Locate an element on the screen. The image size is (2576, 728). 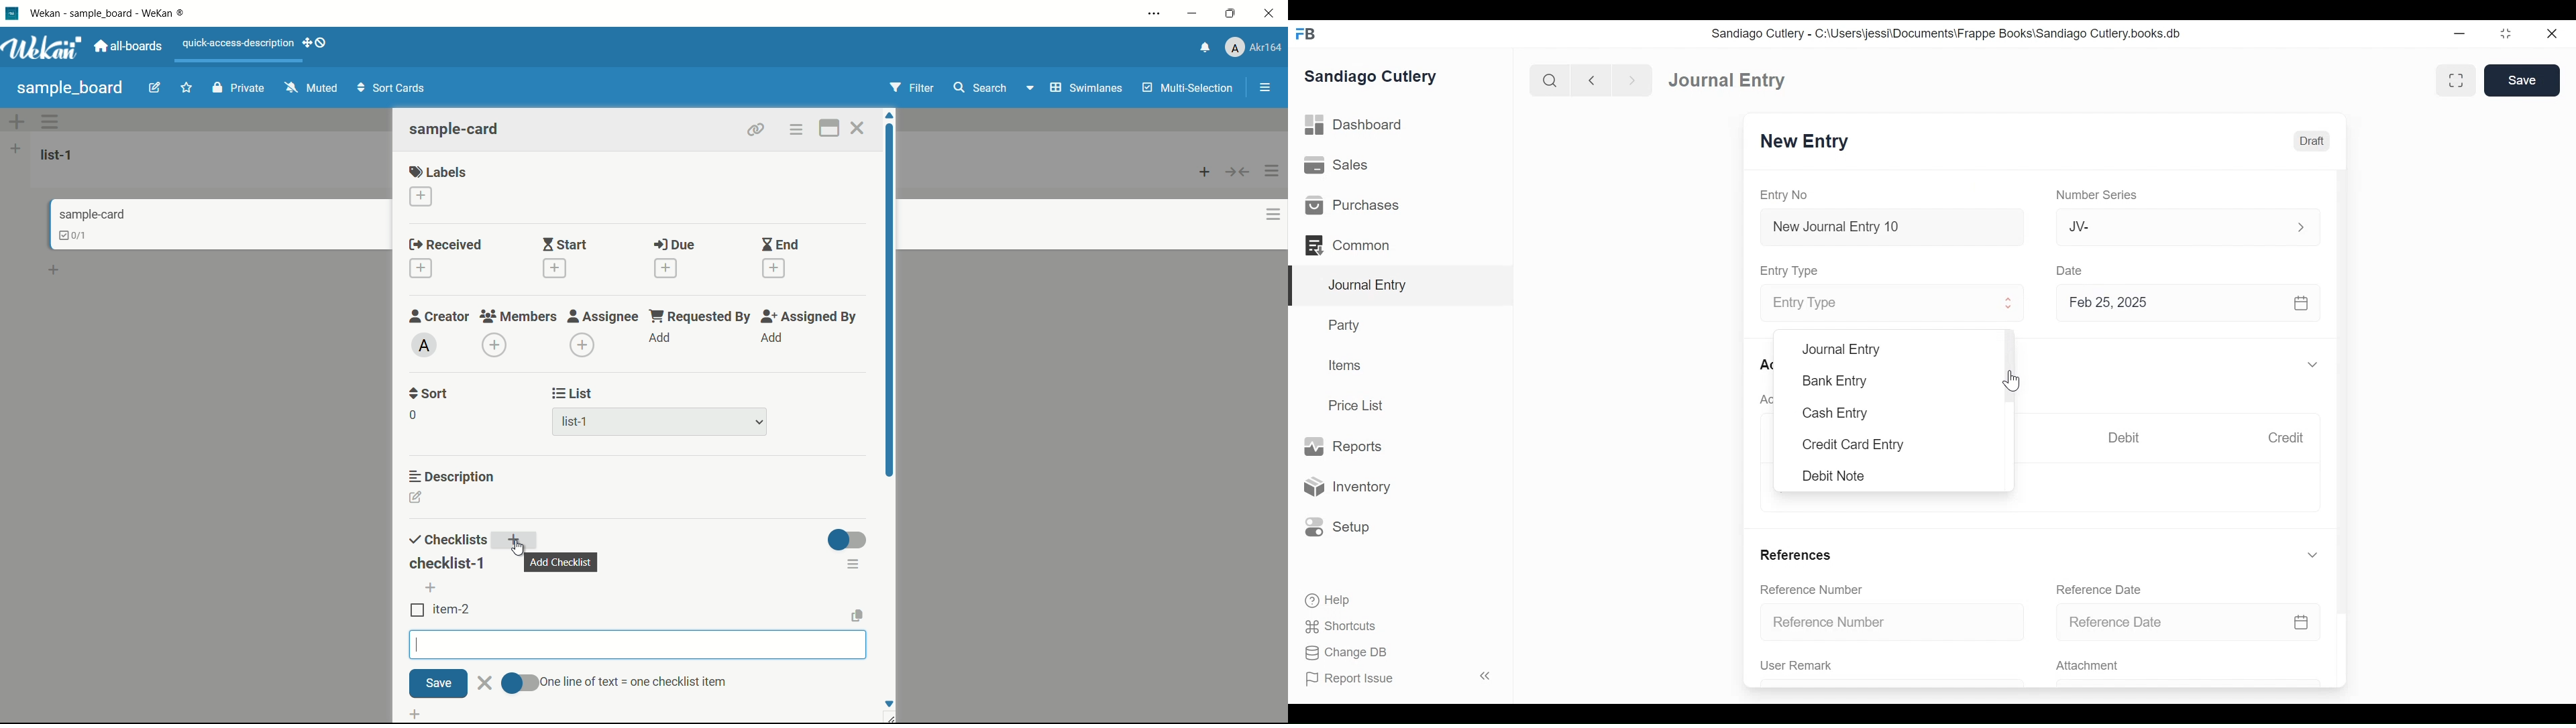
Journal Entry is located at coordinates (1401, 286).